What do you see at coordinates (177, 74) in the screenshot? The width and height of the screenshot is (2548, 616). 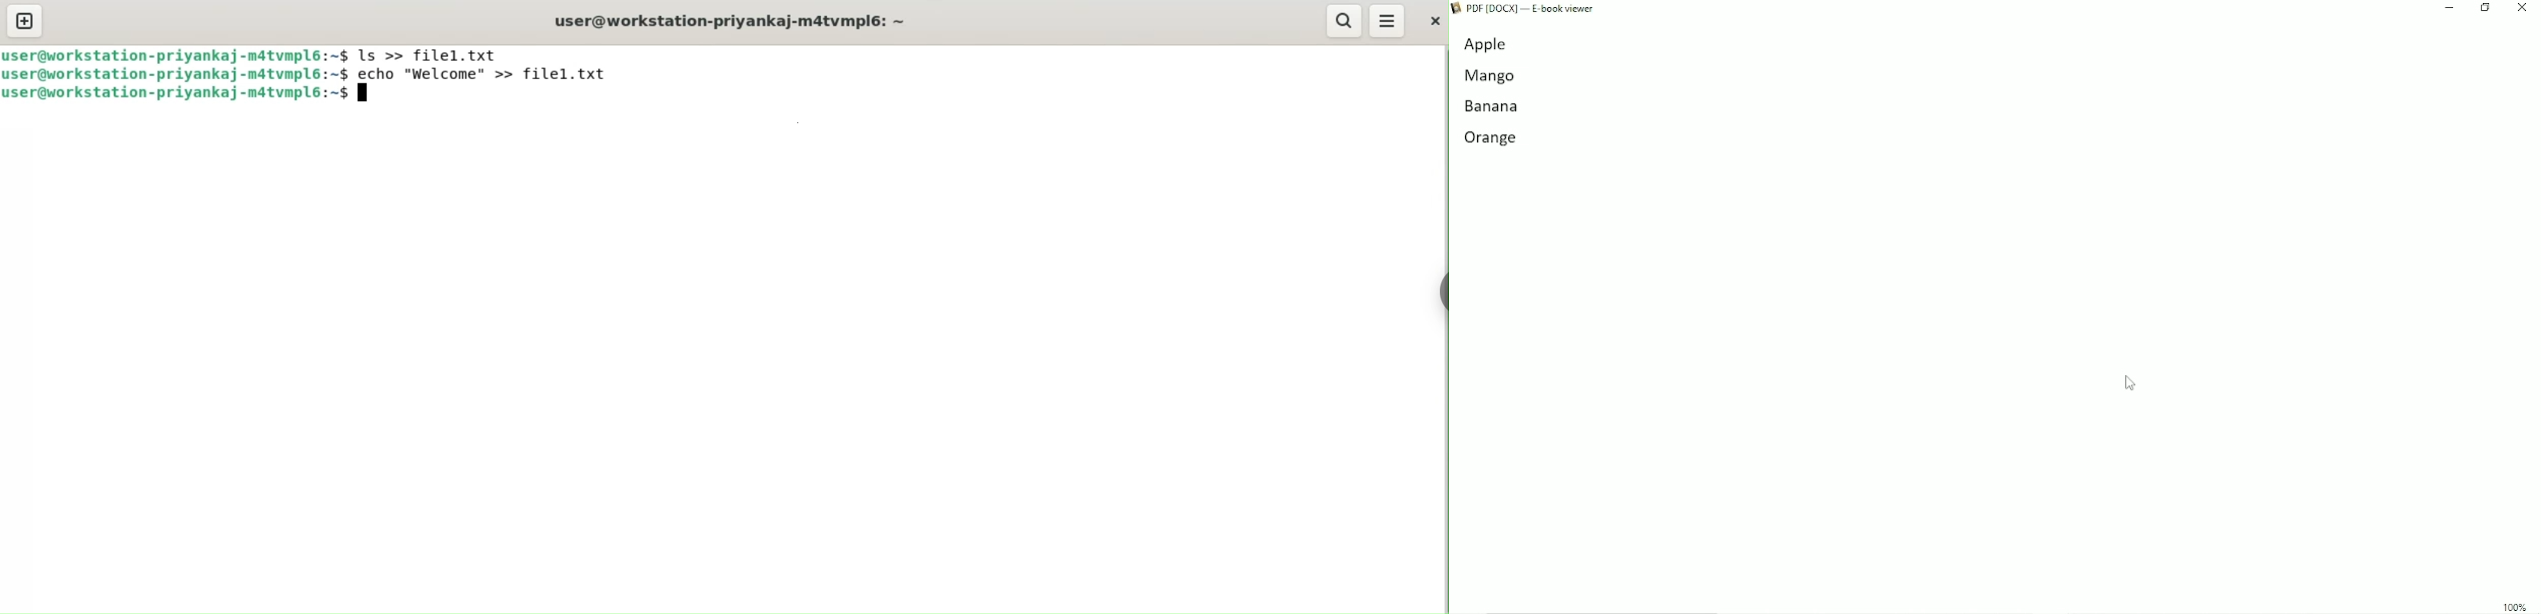 I see `user@workstation-priyankaj-m4tvmpl6: ~$` at bounding box center [177, 74].